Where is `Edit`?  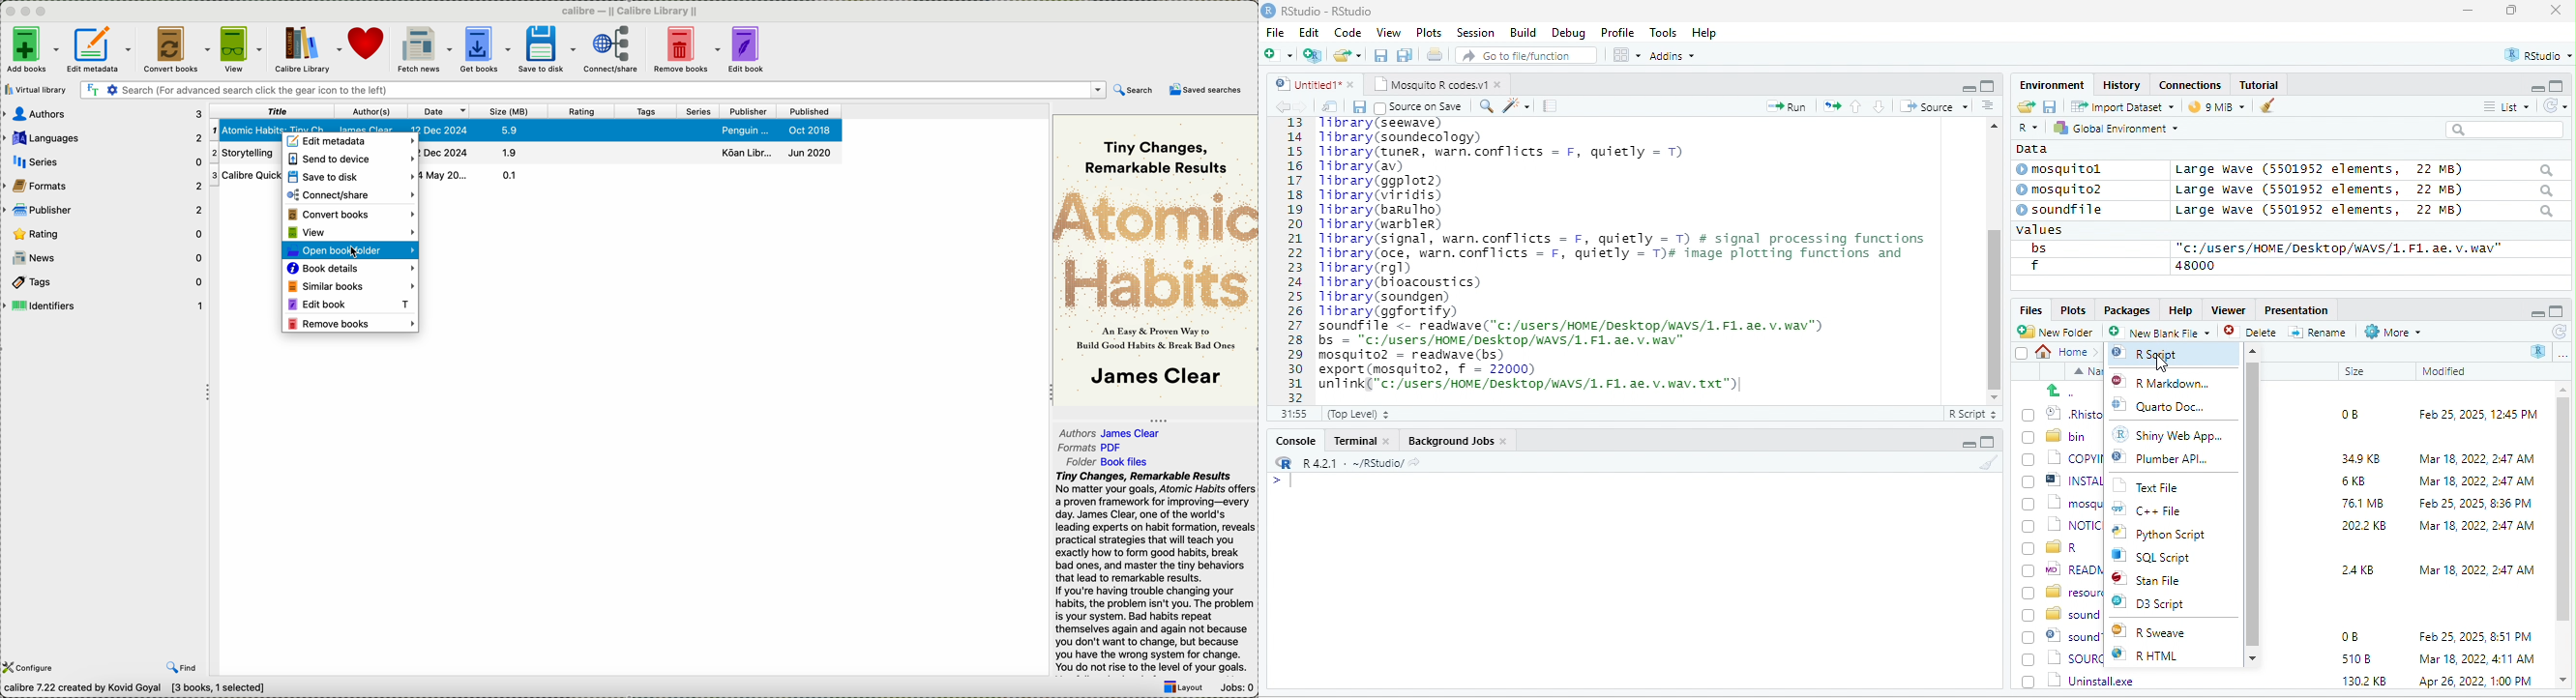
Edit is located at coordinates (1311, 32).